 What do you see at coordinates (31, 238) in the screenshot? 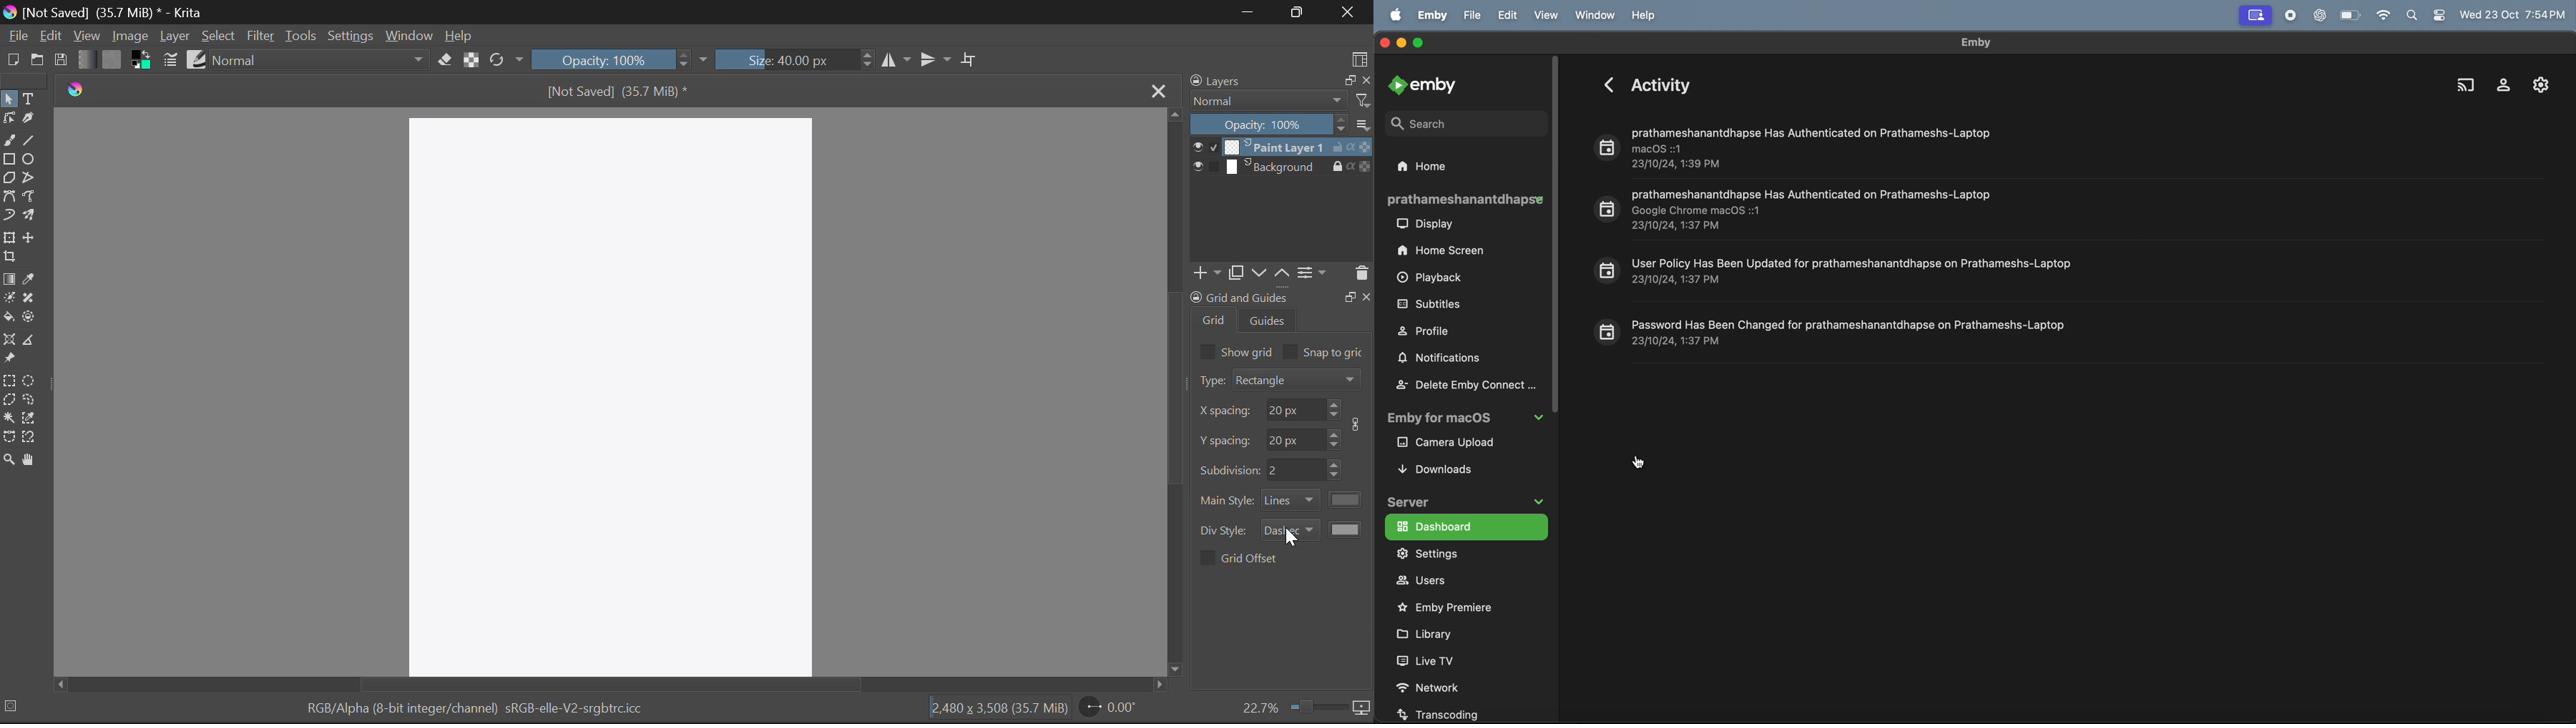
I see `Move Layer` at bounding box center [31, 238].